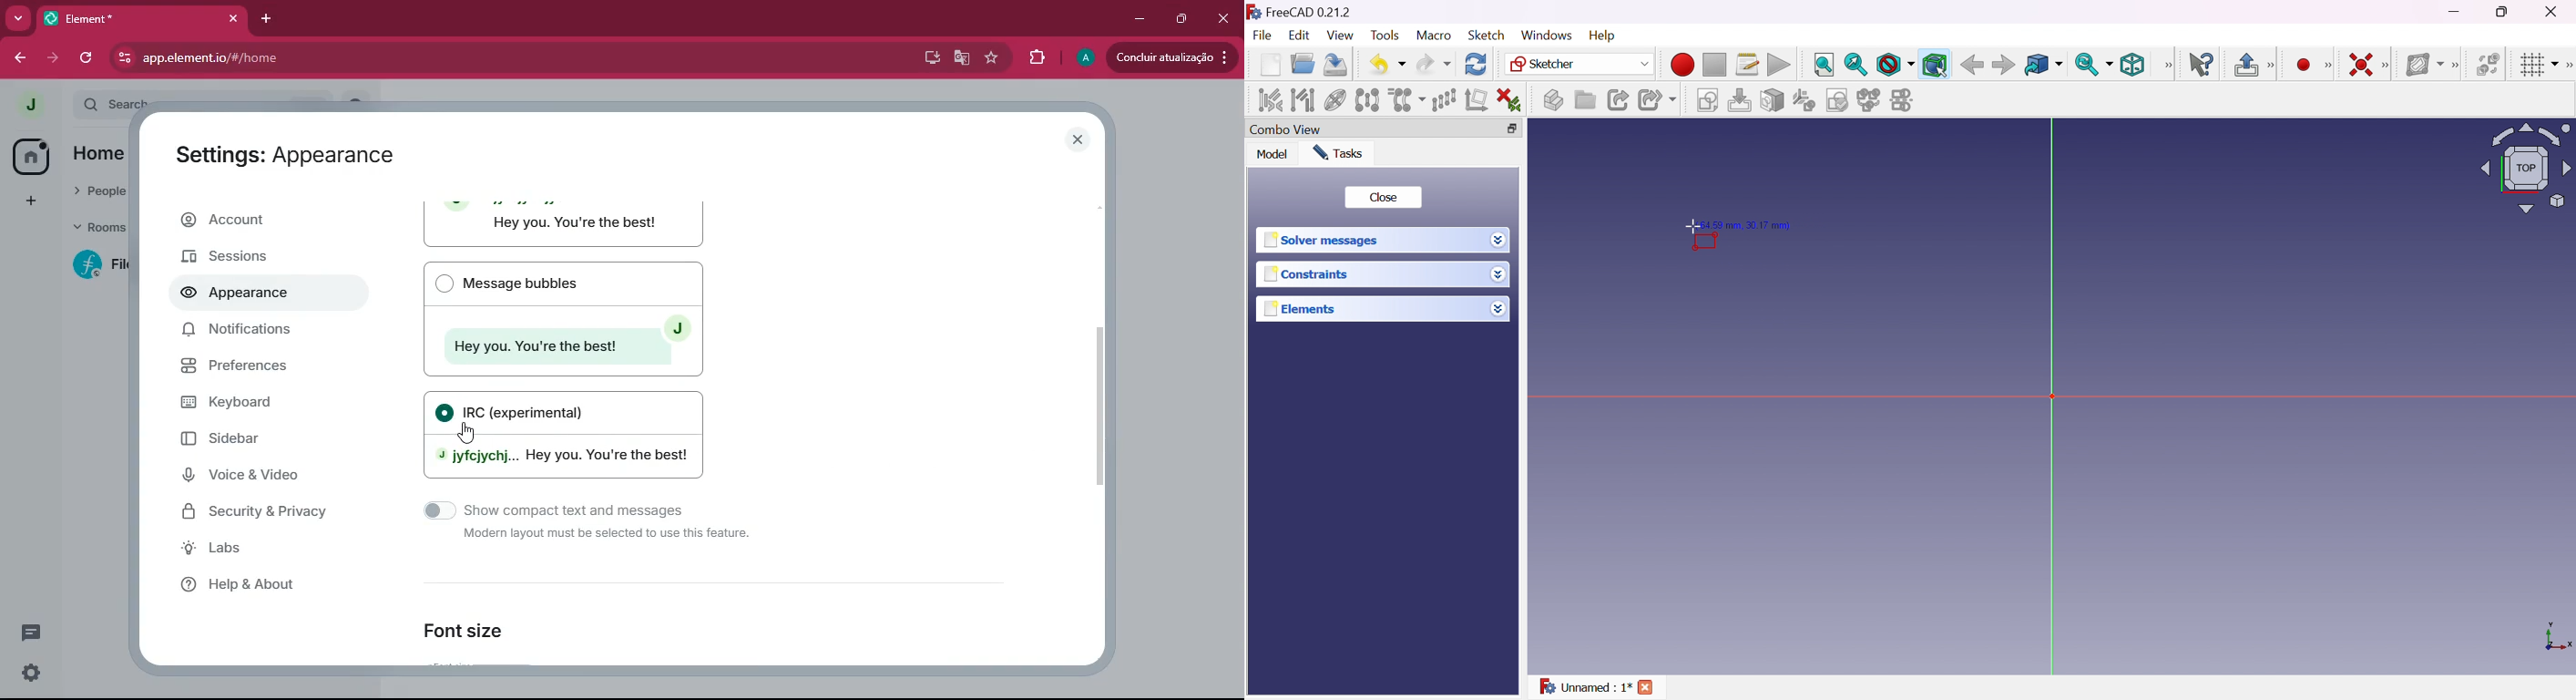 This screenshot has width=2576, height=700. I want to click on update, so click(1171, 59).